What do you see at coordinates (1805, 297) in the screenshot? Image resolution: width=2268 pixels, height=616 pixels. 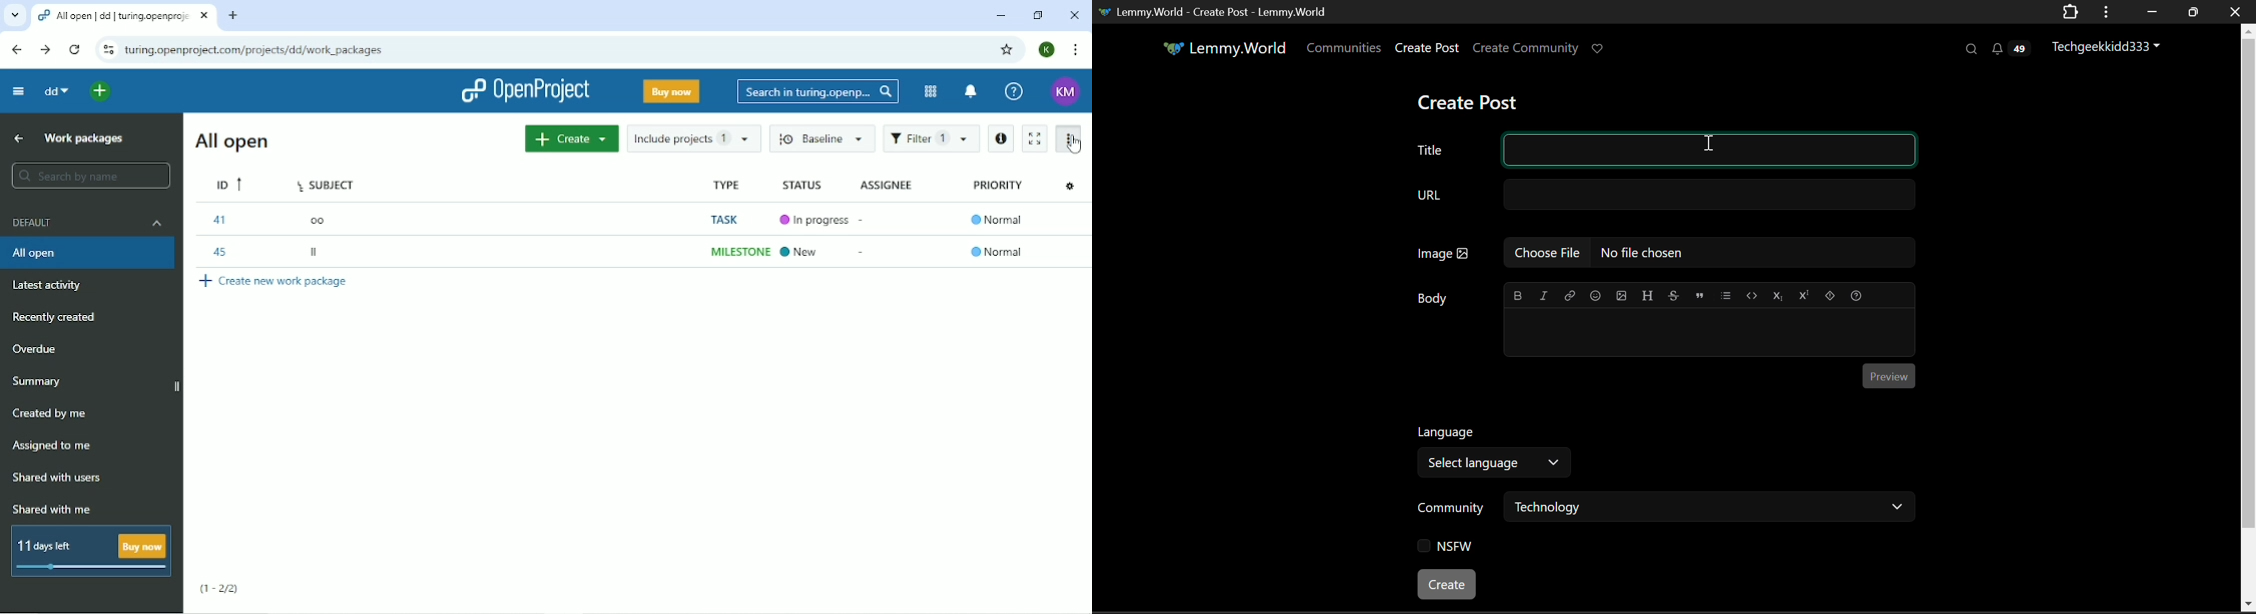 I see `Superscript` at bounding box center [1805, 297].